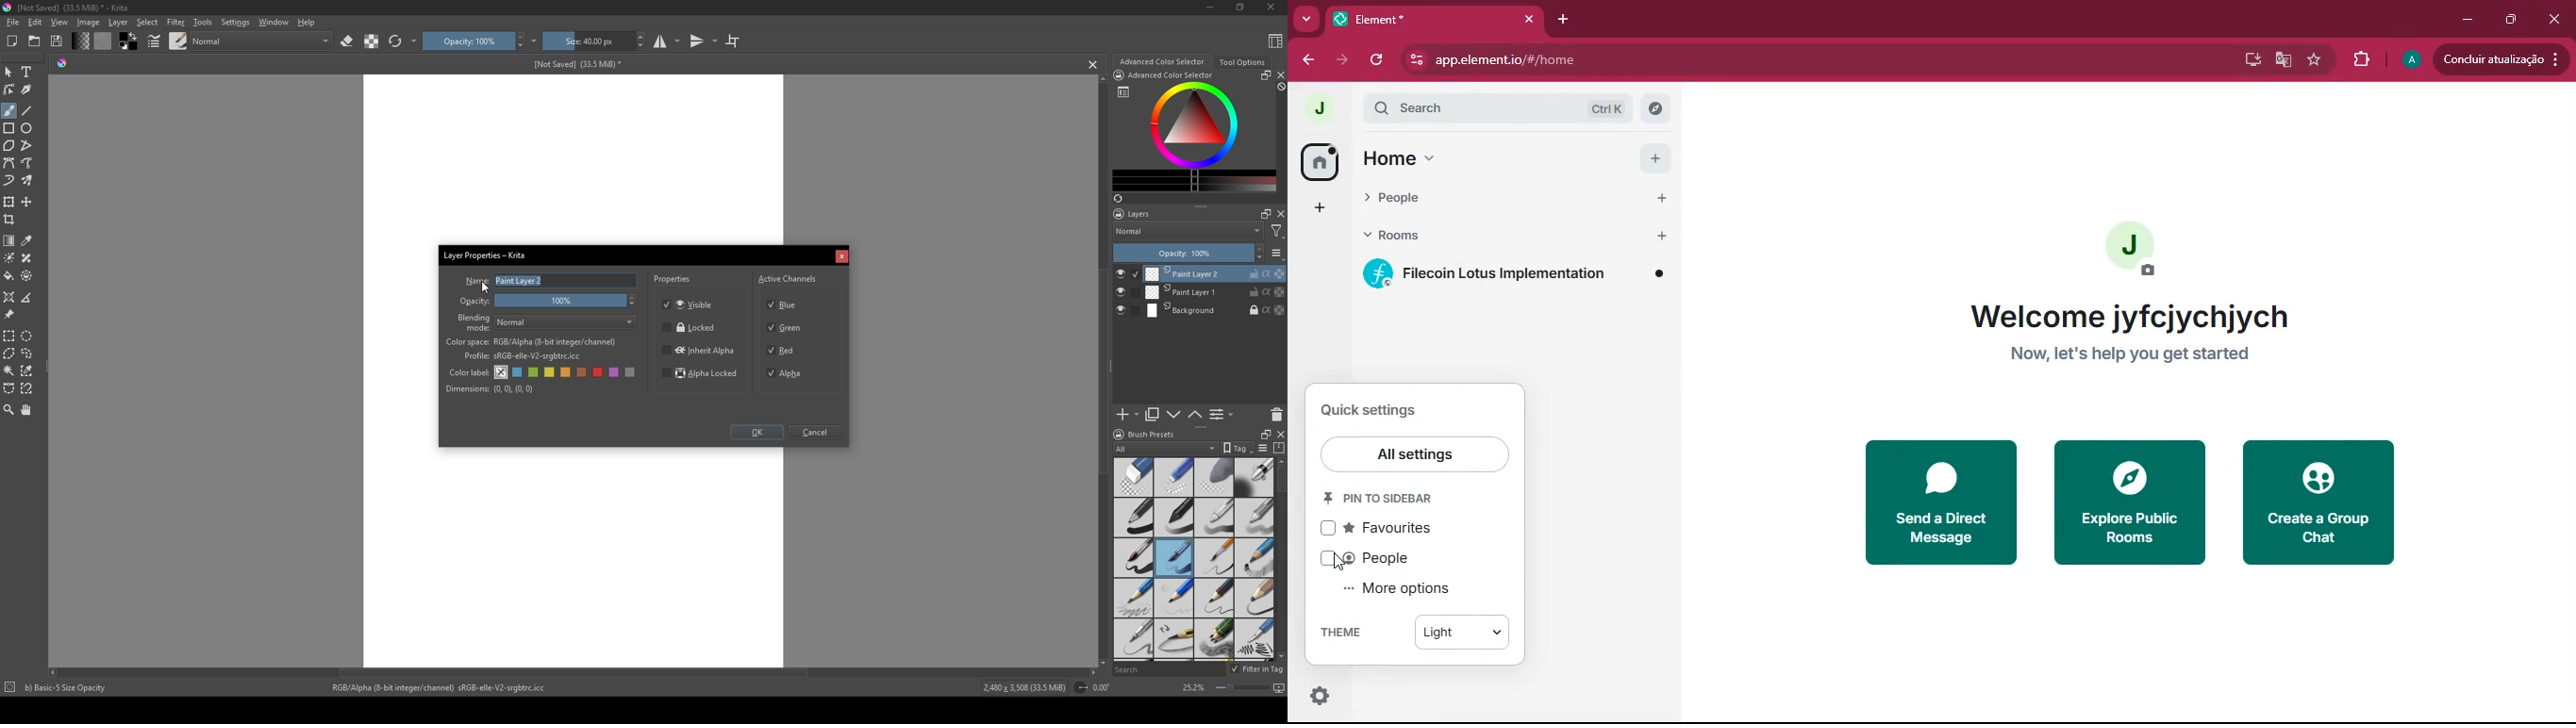 Image resolution: width=2576 pixels, height=728 pixels. Describe the element at coordinates (9, 296) in the screenshot. I see `assistant` at that location.